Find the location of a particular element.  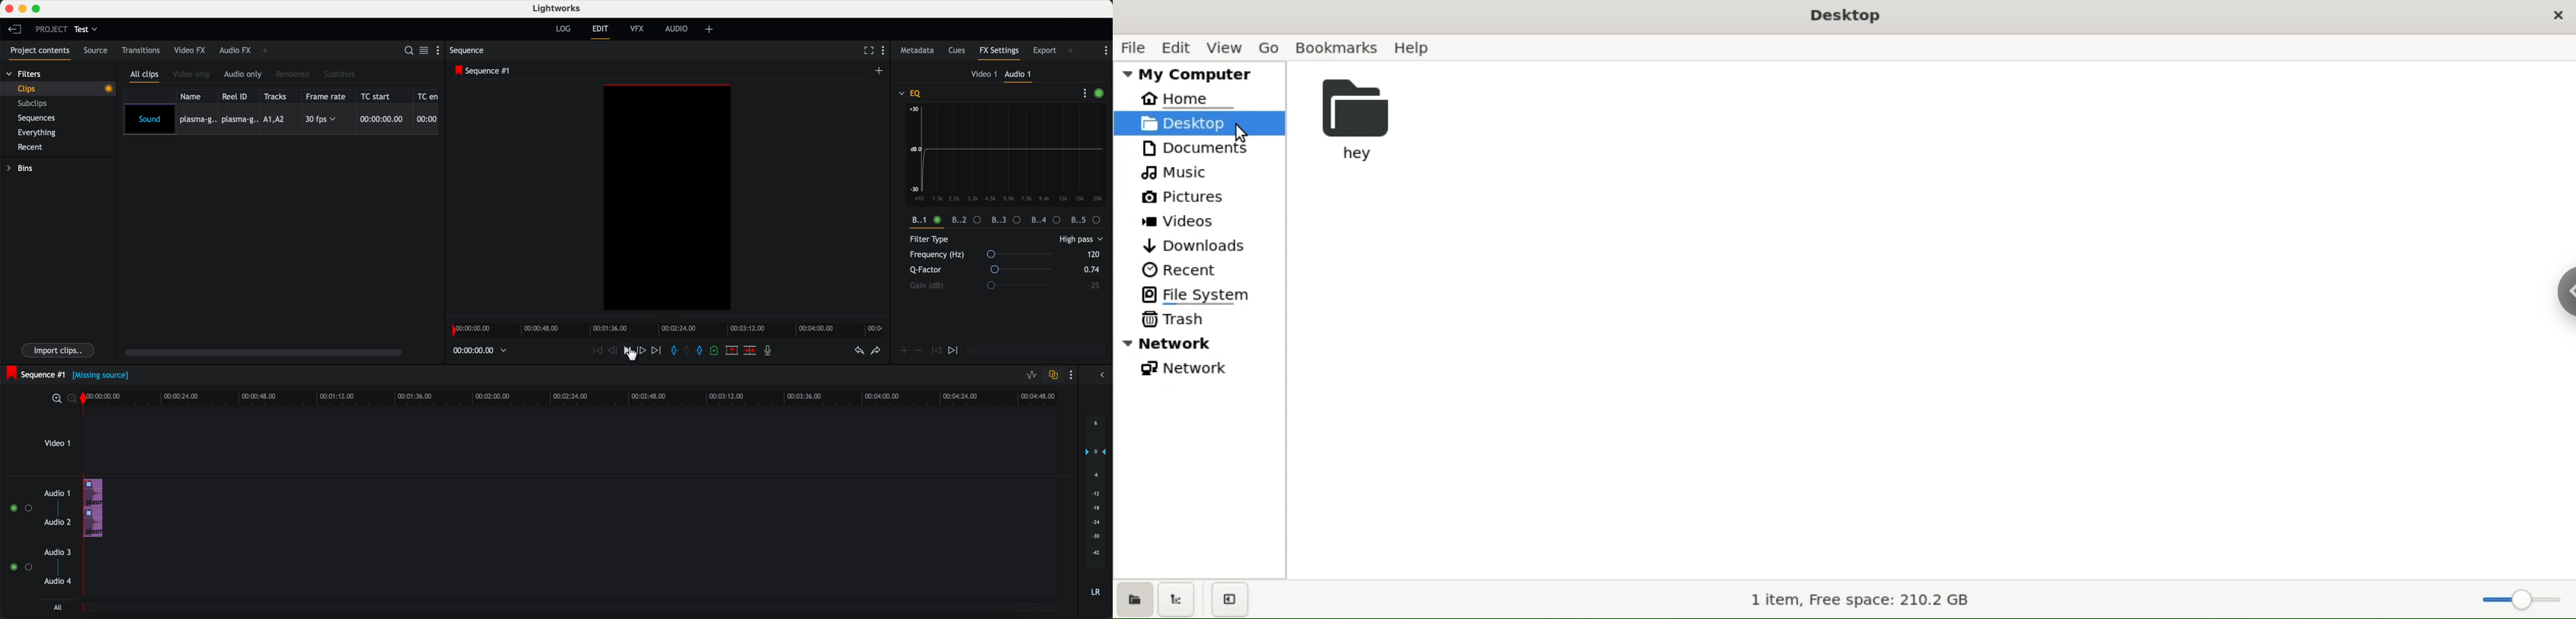

scroll bar is located at coordinates (268, 354).